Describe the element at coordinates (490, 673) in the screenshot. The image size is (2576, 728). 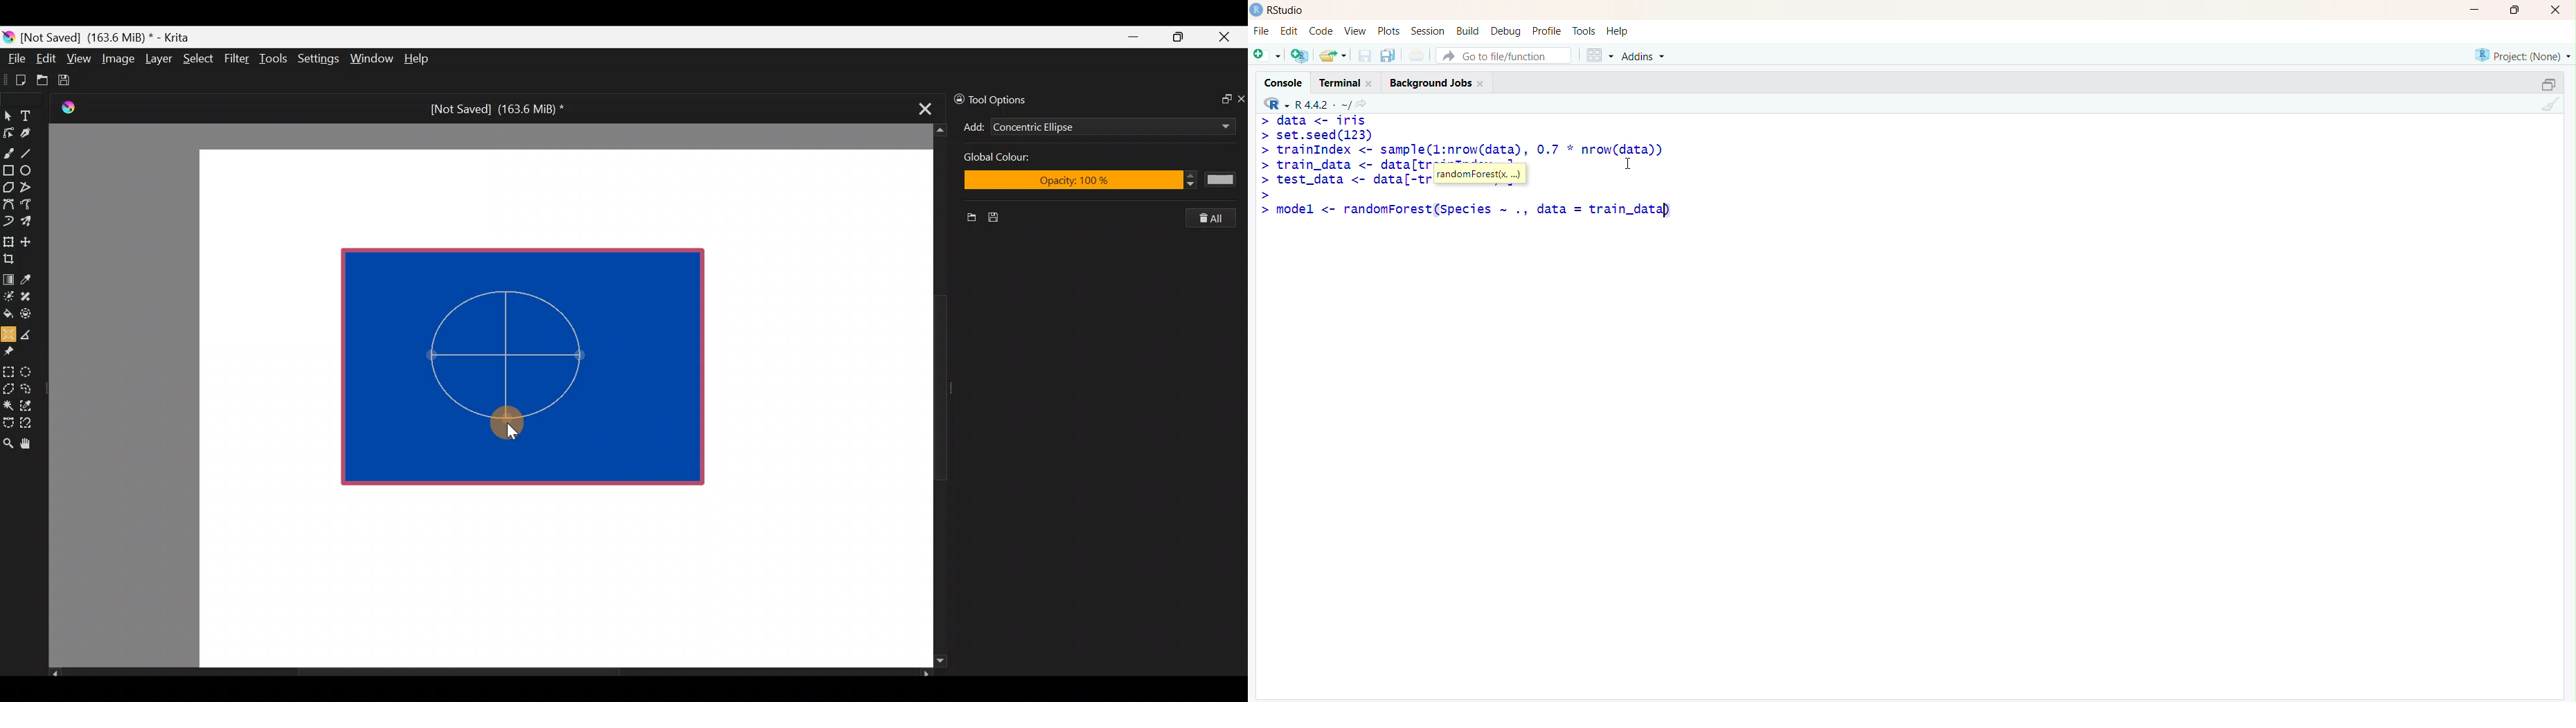
I see `Scroll bar` at that location.